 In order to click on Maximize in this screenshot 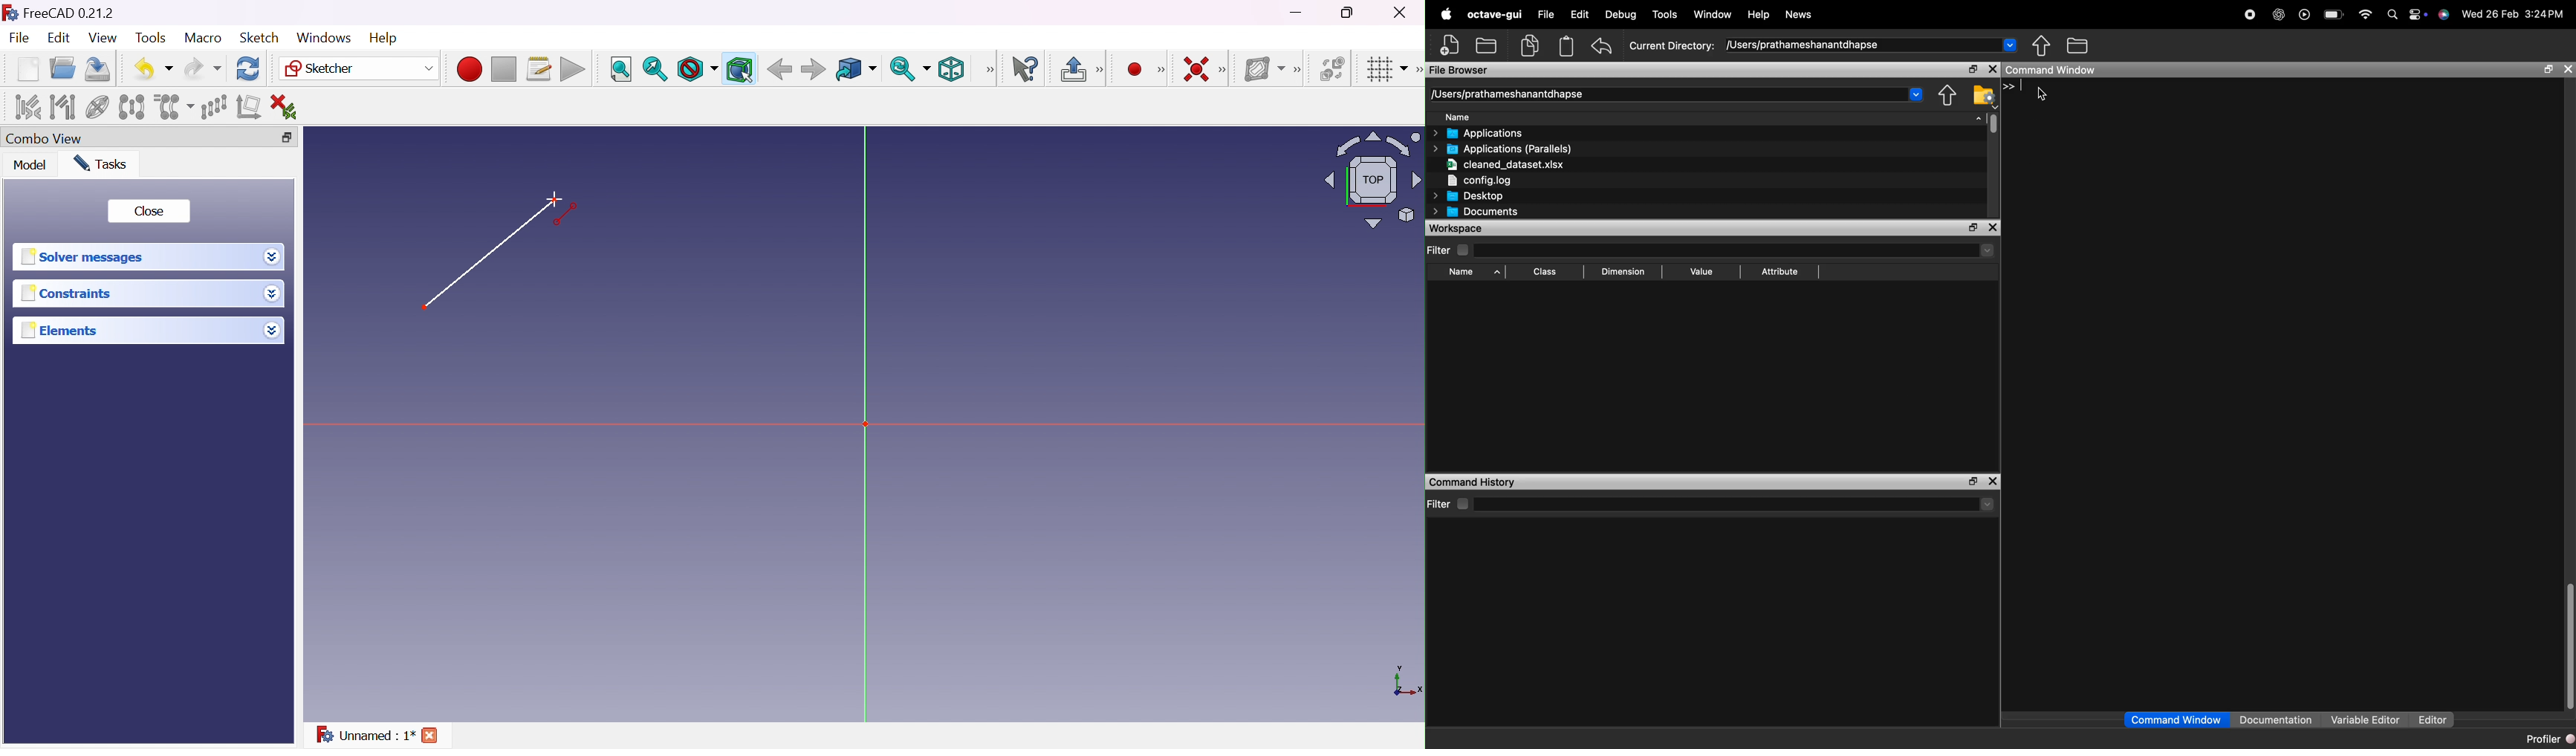, I will do `click(1971, 481)`.